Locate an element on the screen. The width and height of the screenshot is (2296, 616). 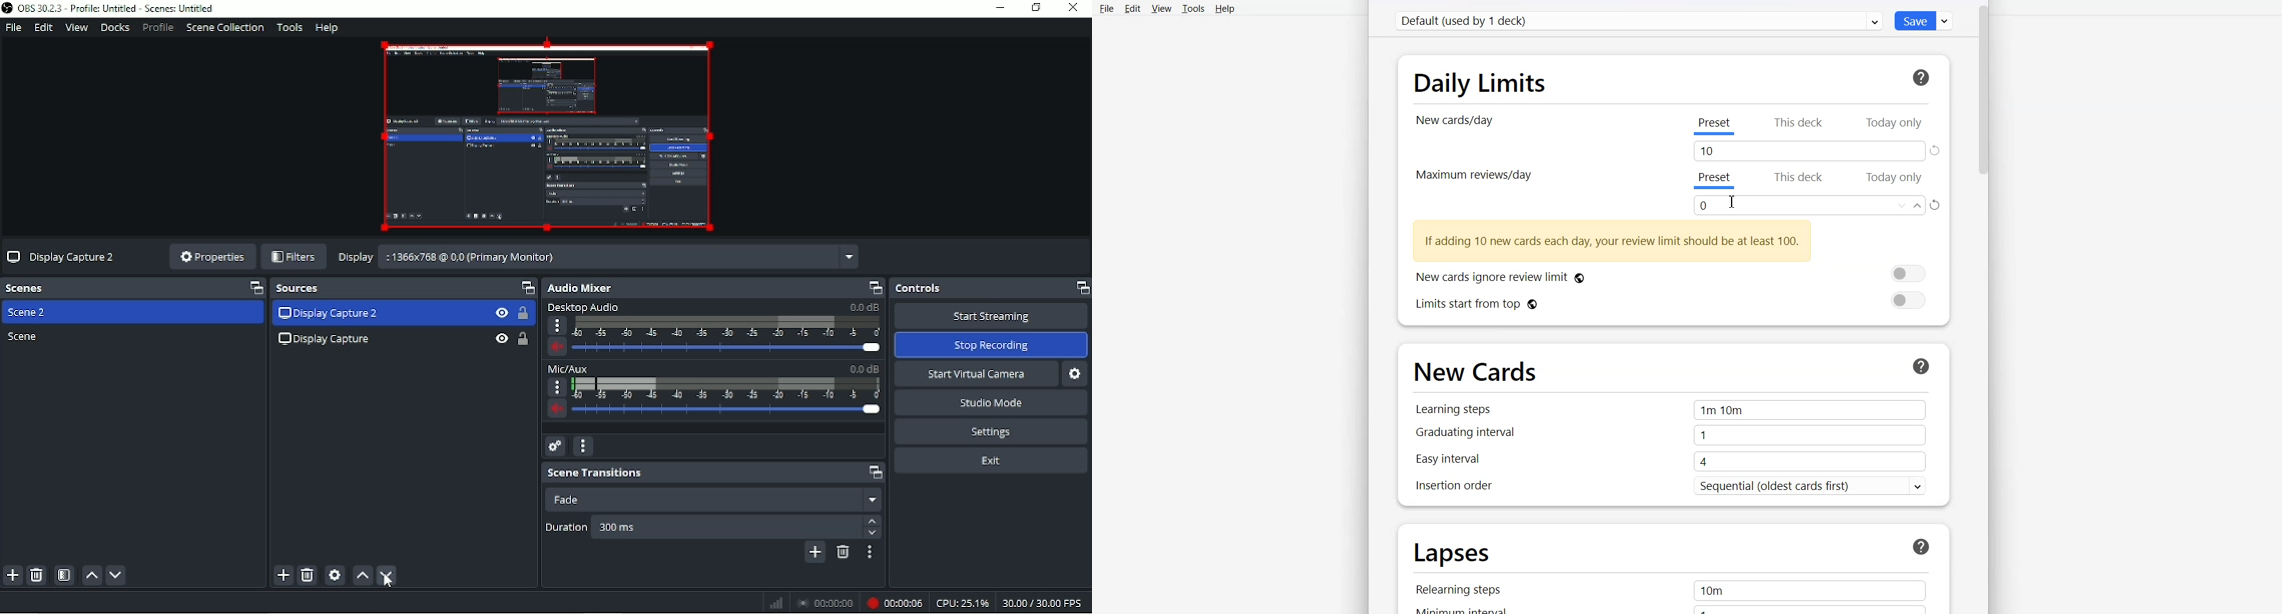
Remove selected source(s) is located at coordinates (307, 575).